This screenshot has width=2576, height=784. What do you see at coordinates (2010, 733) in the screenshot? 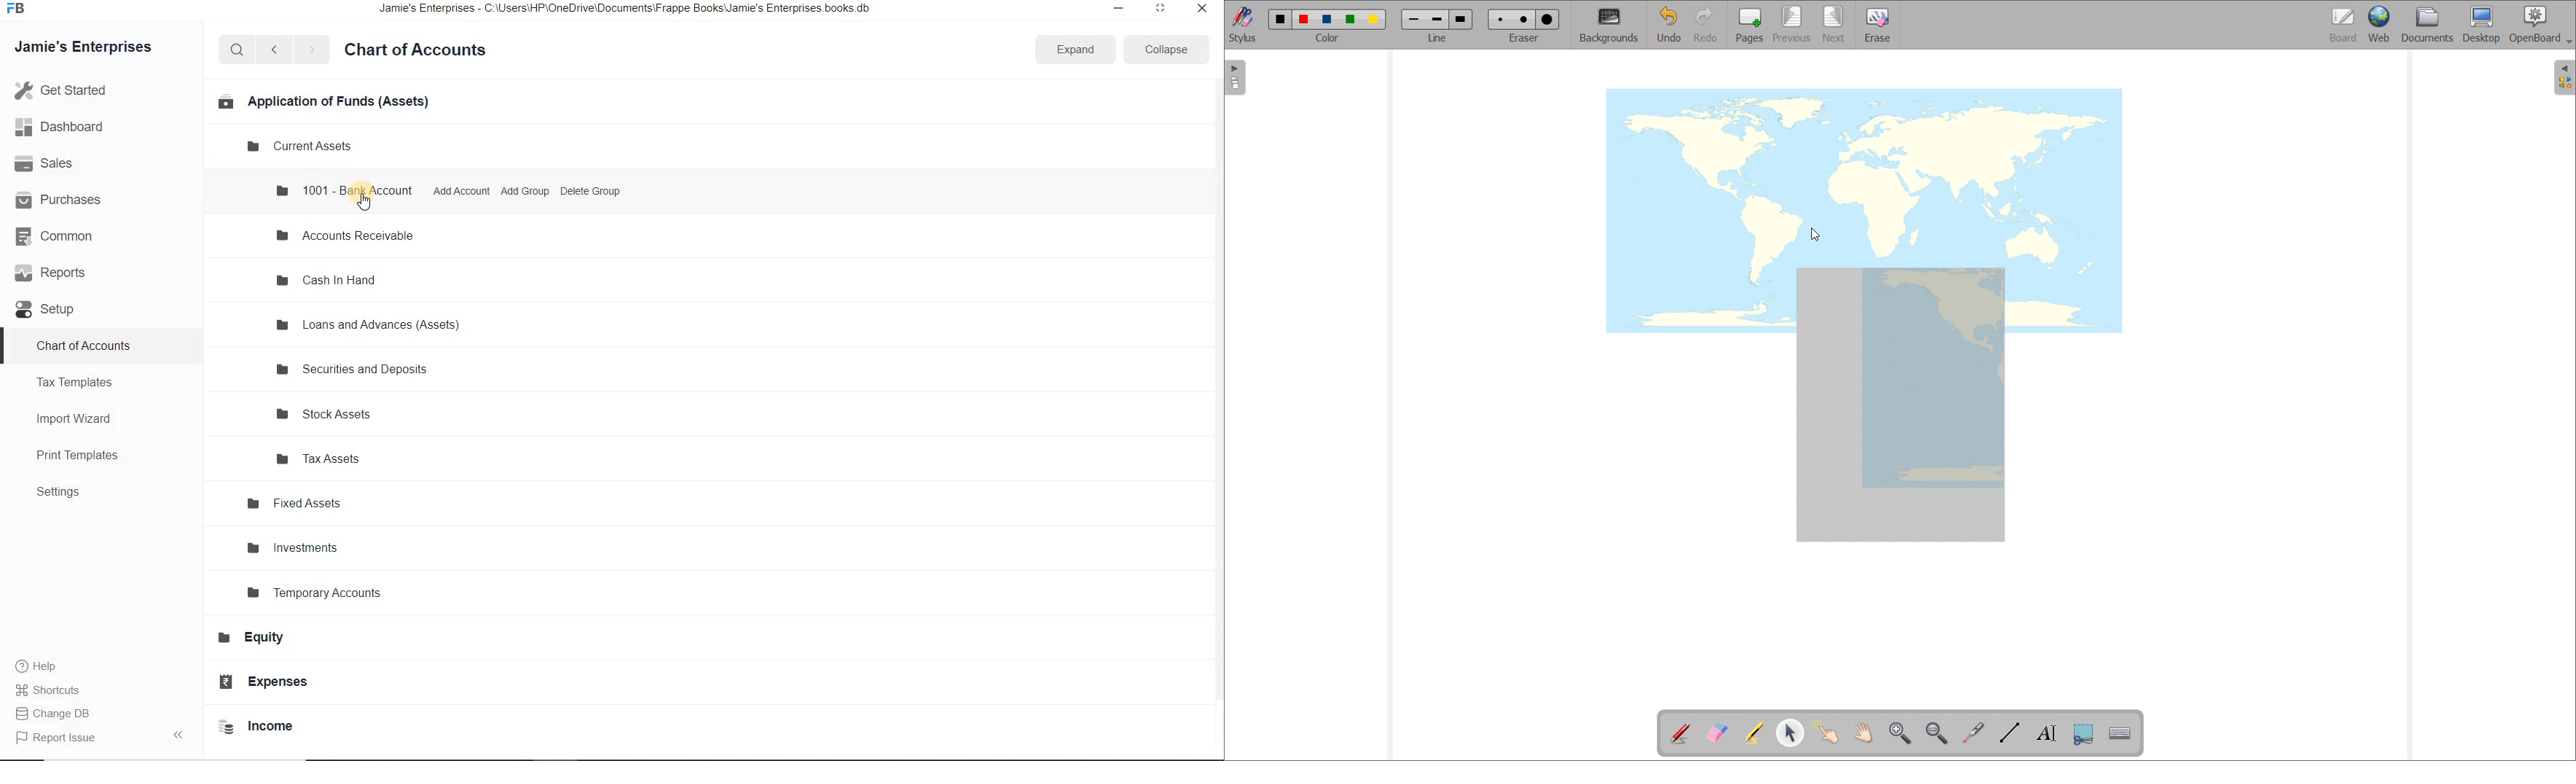
I see `draw lines` at bounding box center [2010, 733].